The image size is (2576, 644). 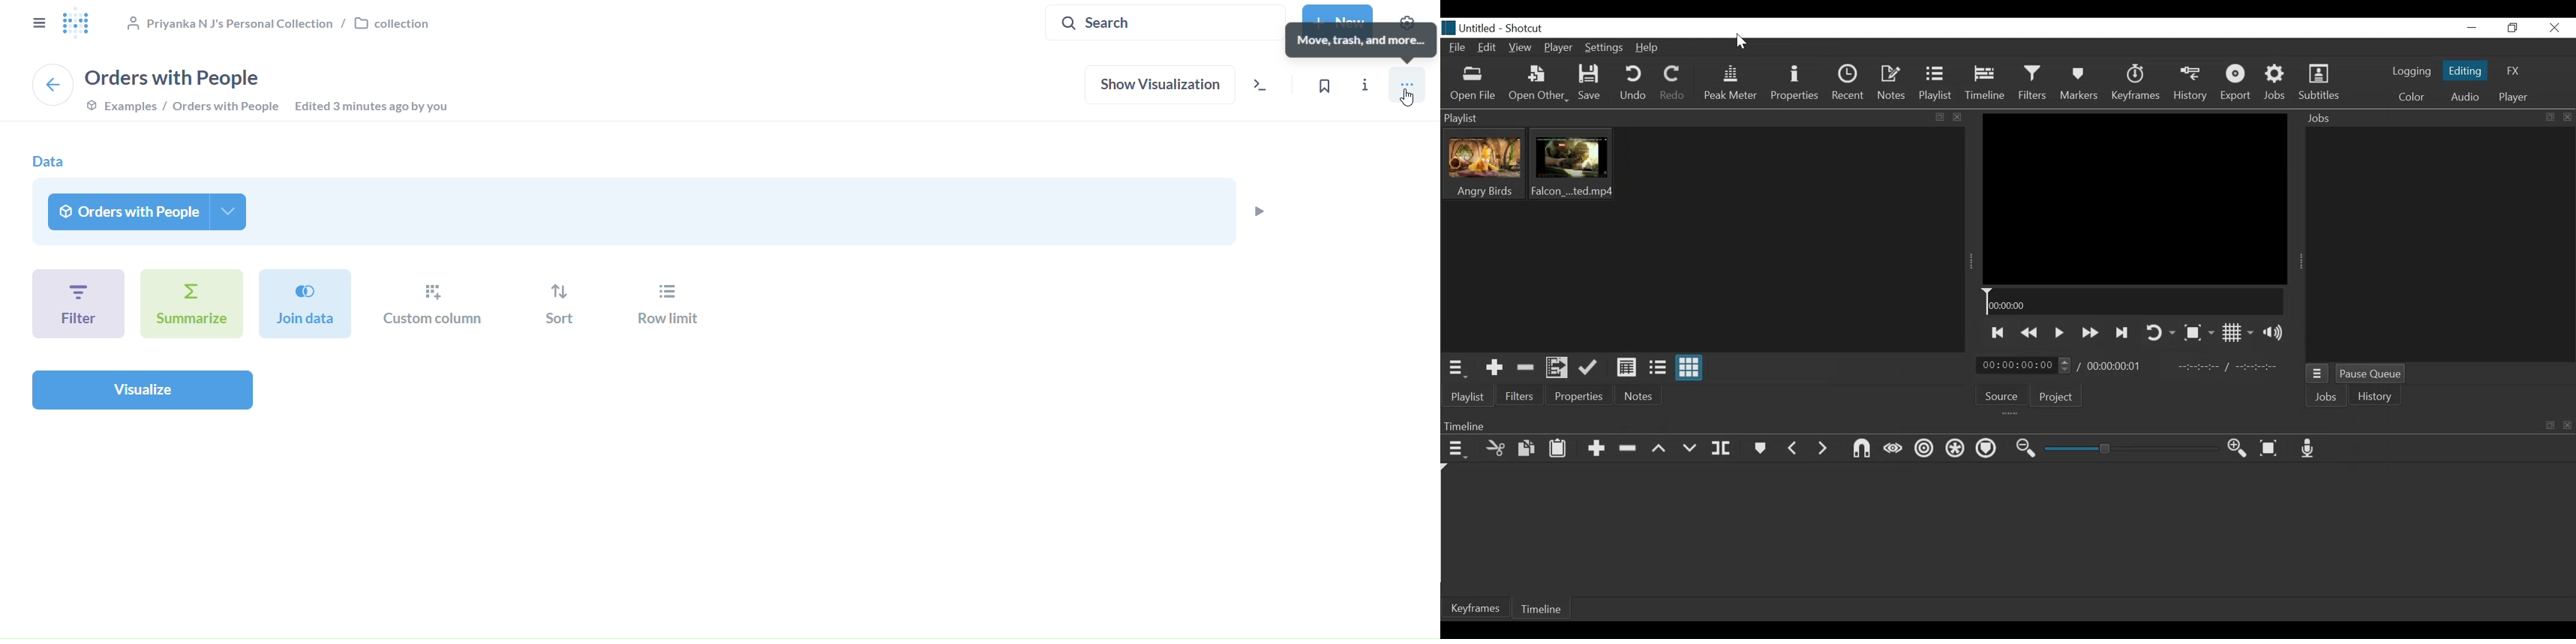 What do you see at coordinates (2311, 448) in the screenshot?
I see `Record audio` at bounding box center [2311, 448].